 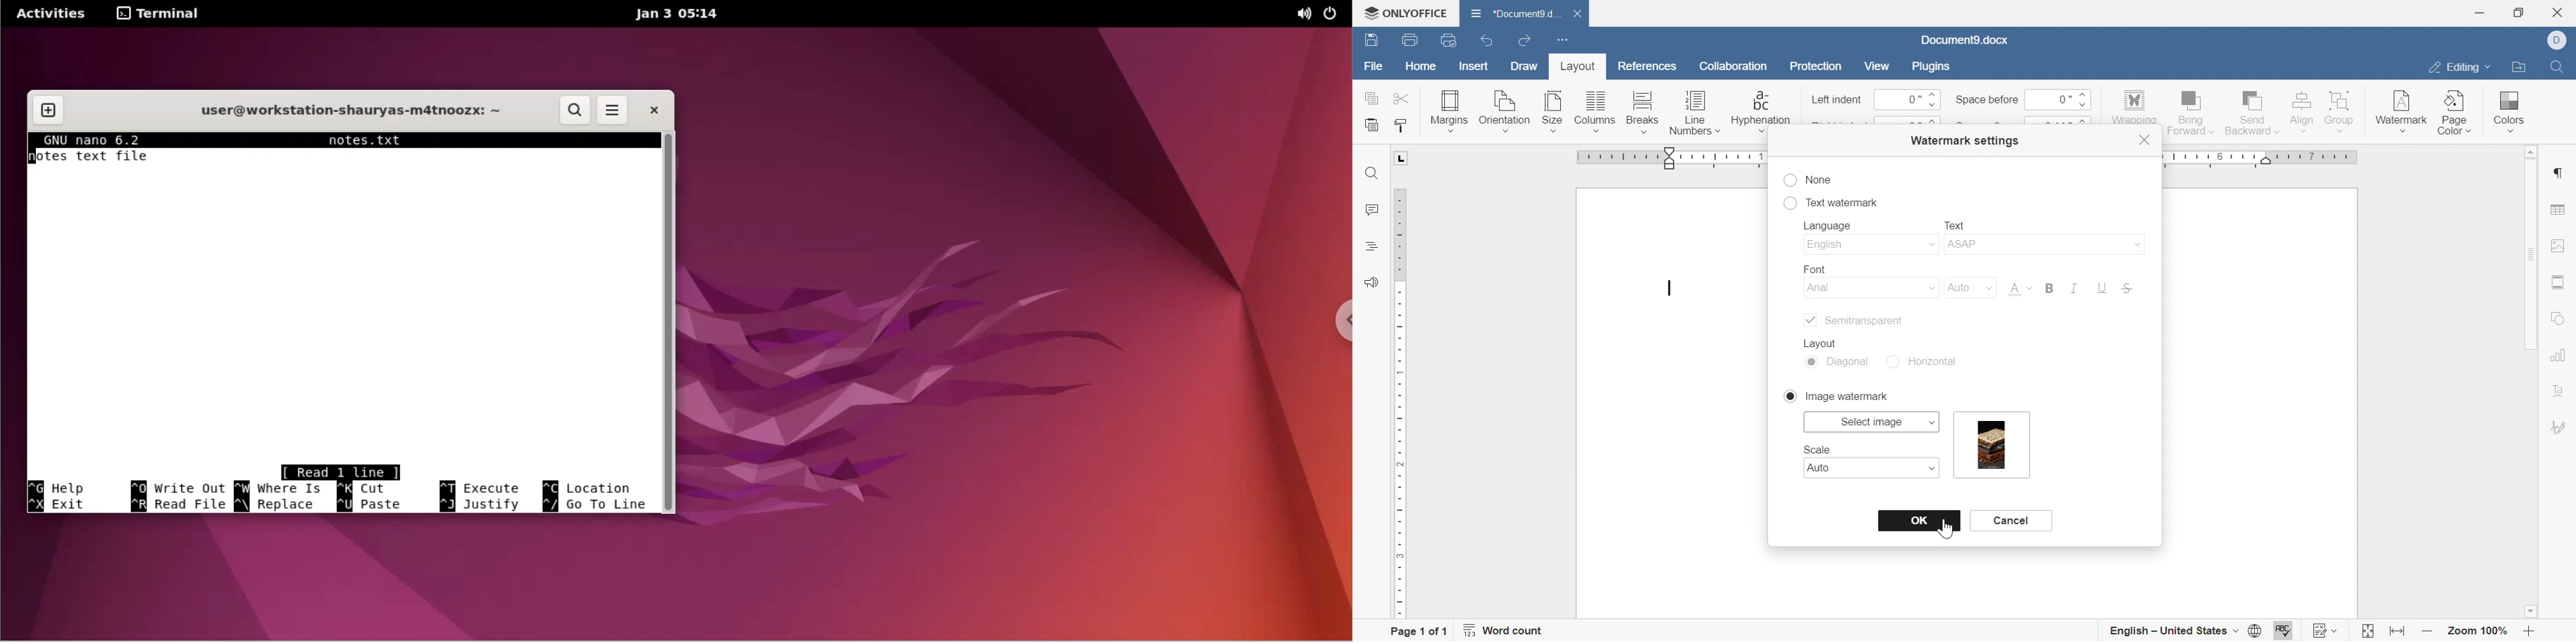 I want to click on copy style, so click(x=1402, y=125).